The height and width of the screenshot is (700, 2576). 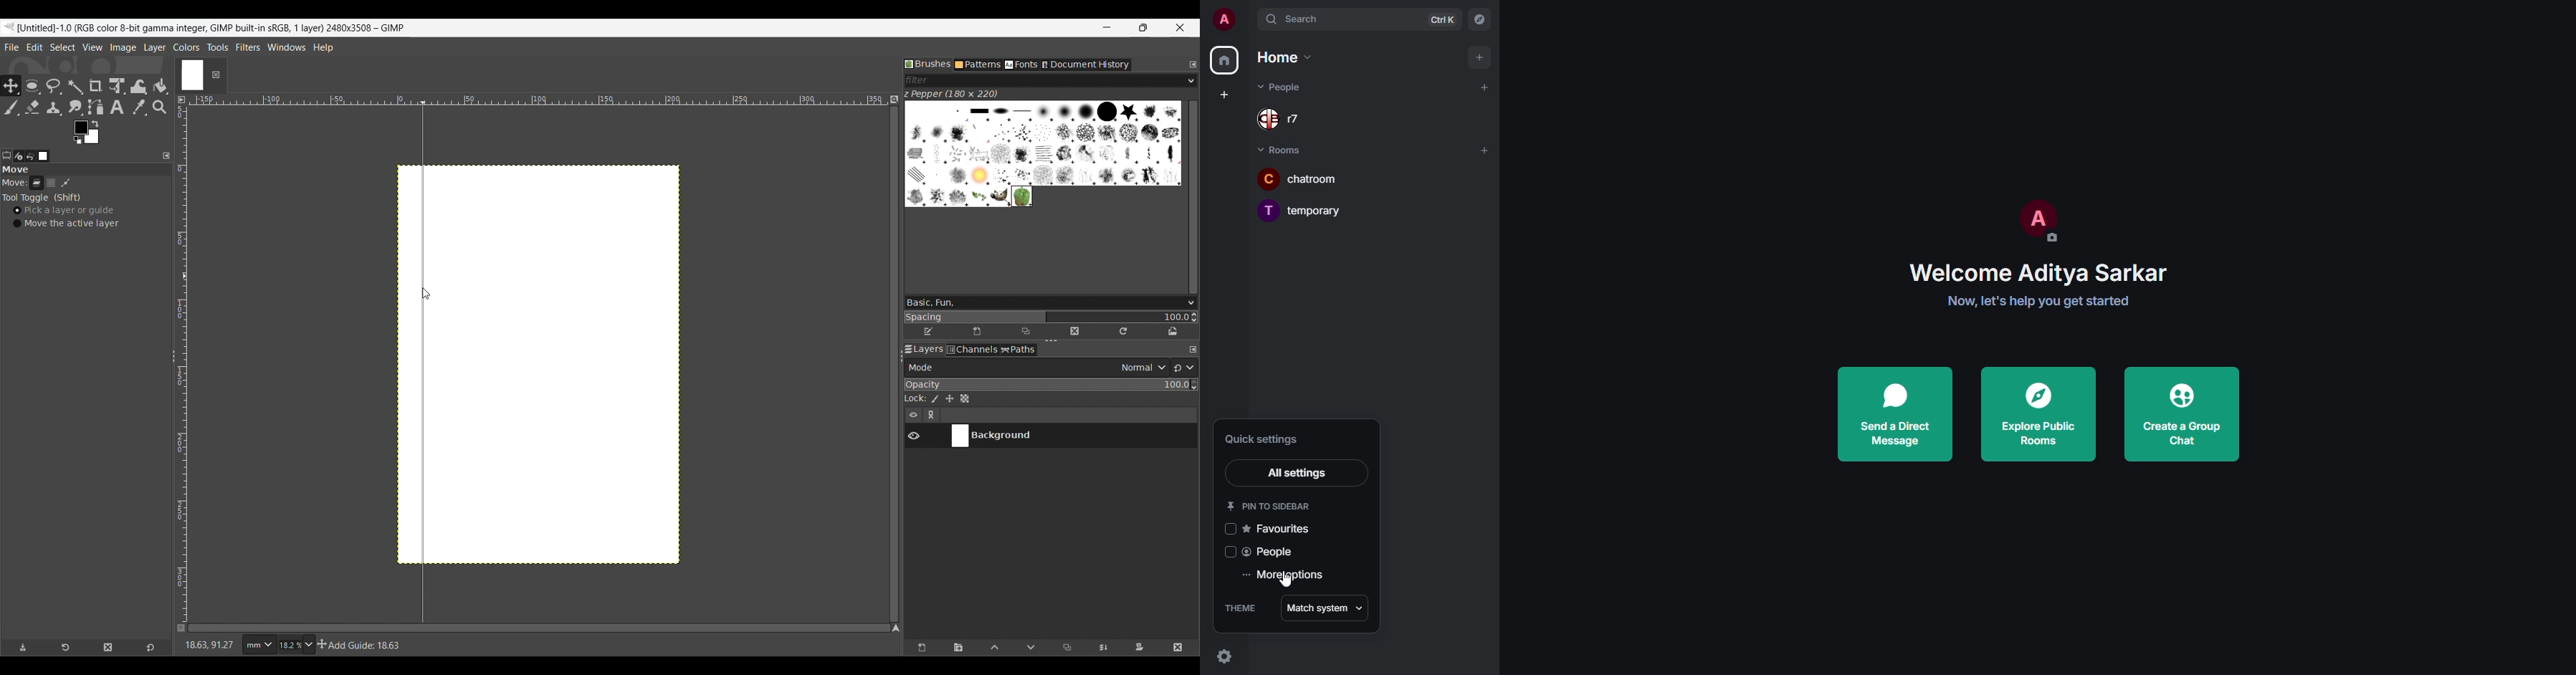 What do you see at coordinates (2187, 413) in the screenshot?
I see `create a group chat` at bounding box center [2187, 413].